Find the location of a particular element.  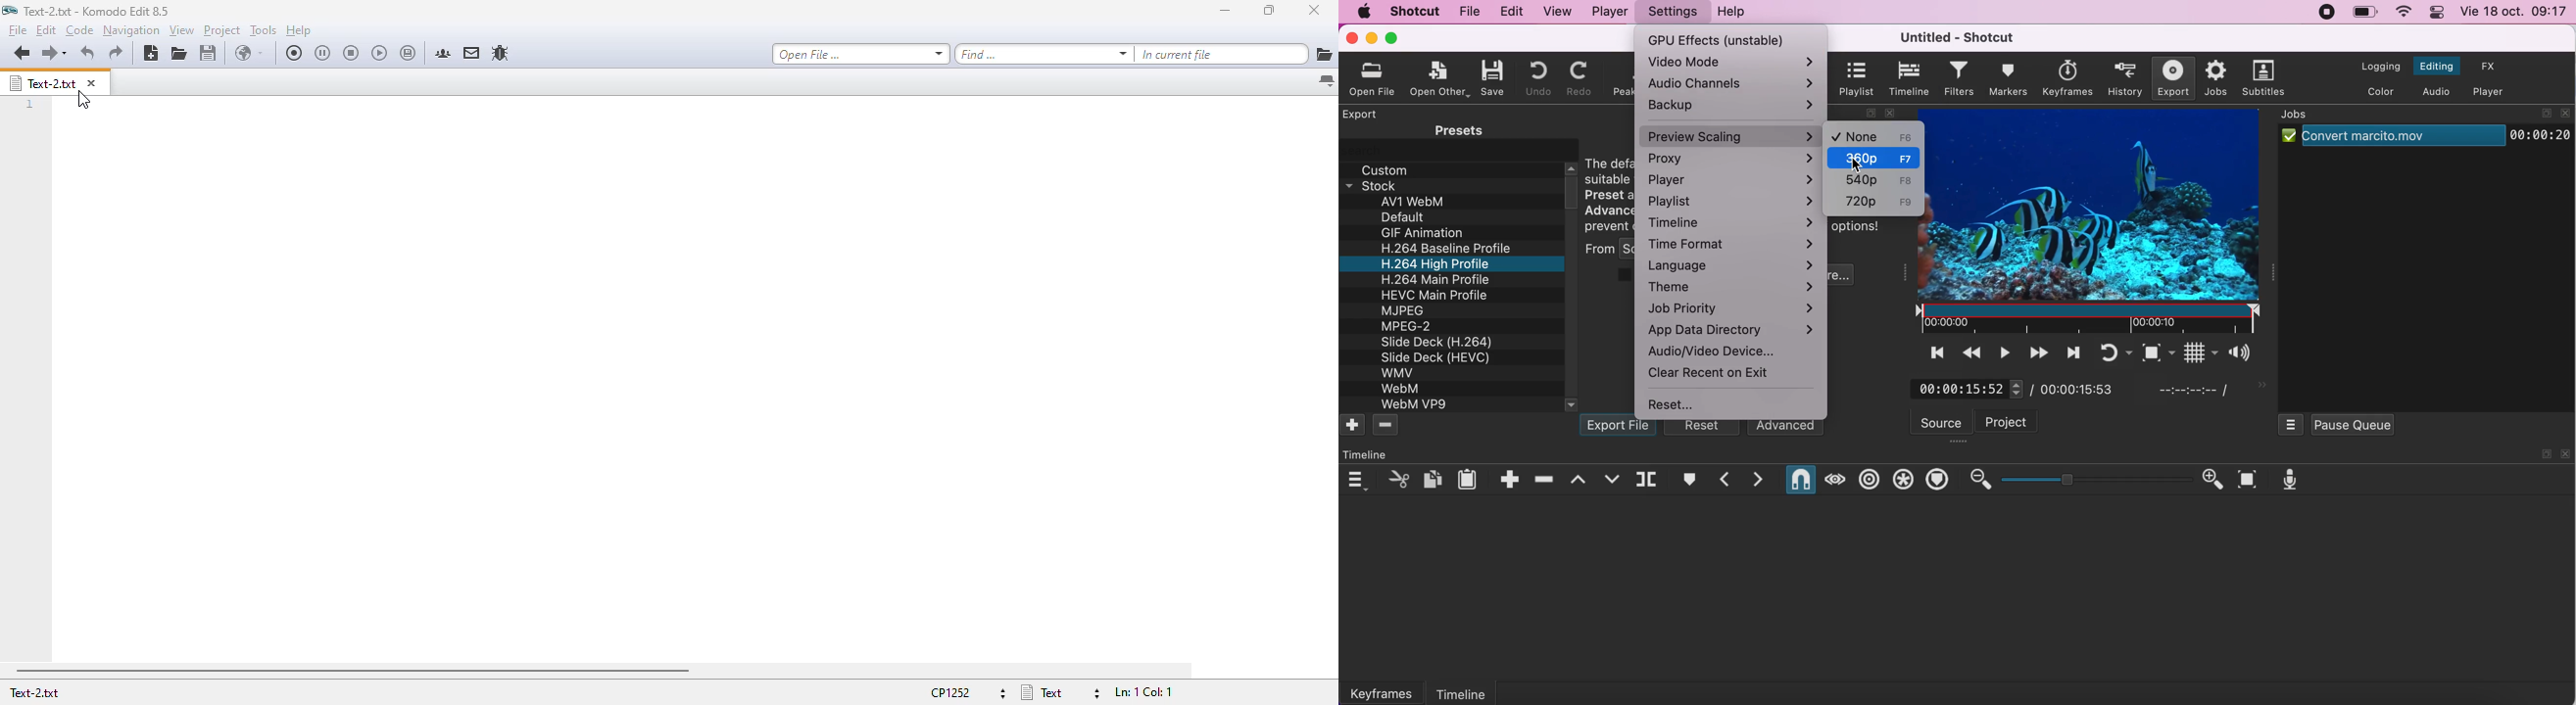

proxy is located at coordinates (1733, 160).